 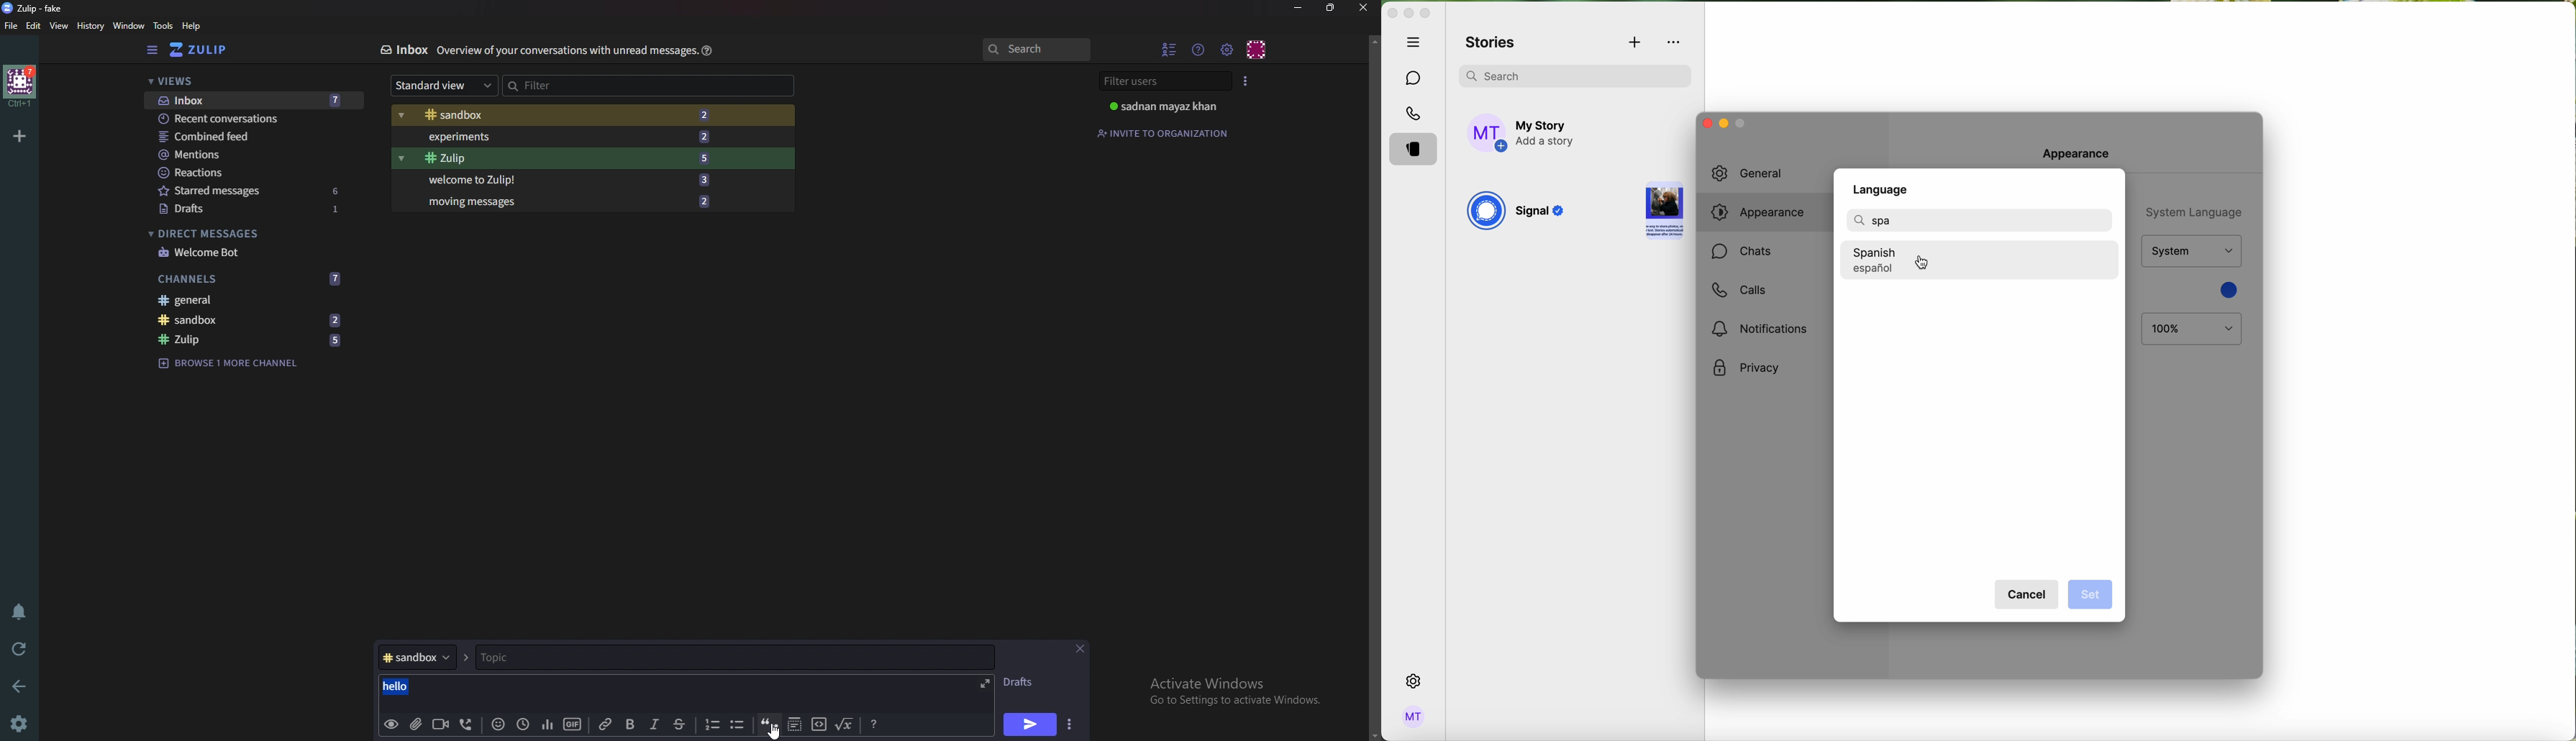 What do you see at coordinates (208, 339) in the screenshot?
I see `# zulip` at bounding box center [208, 339].